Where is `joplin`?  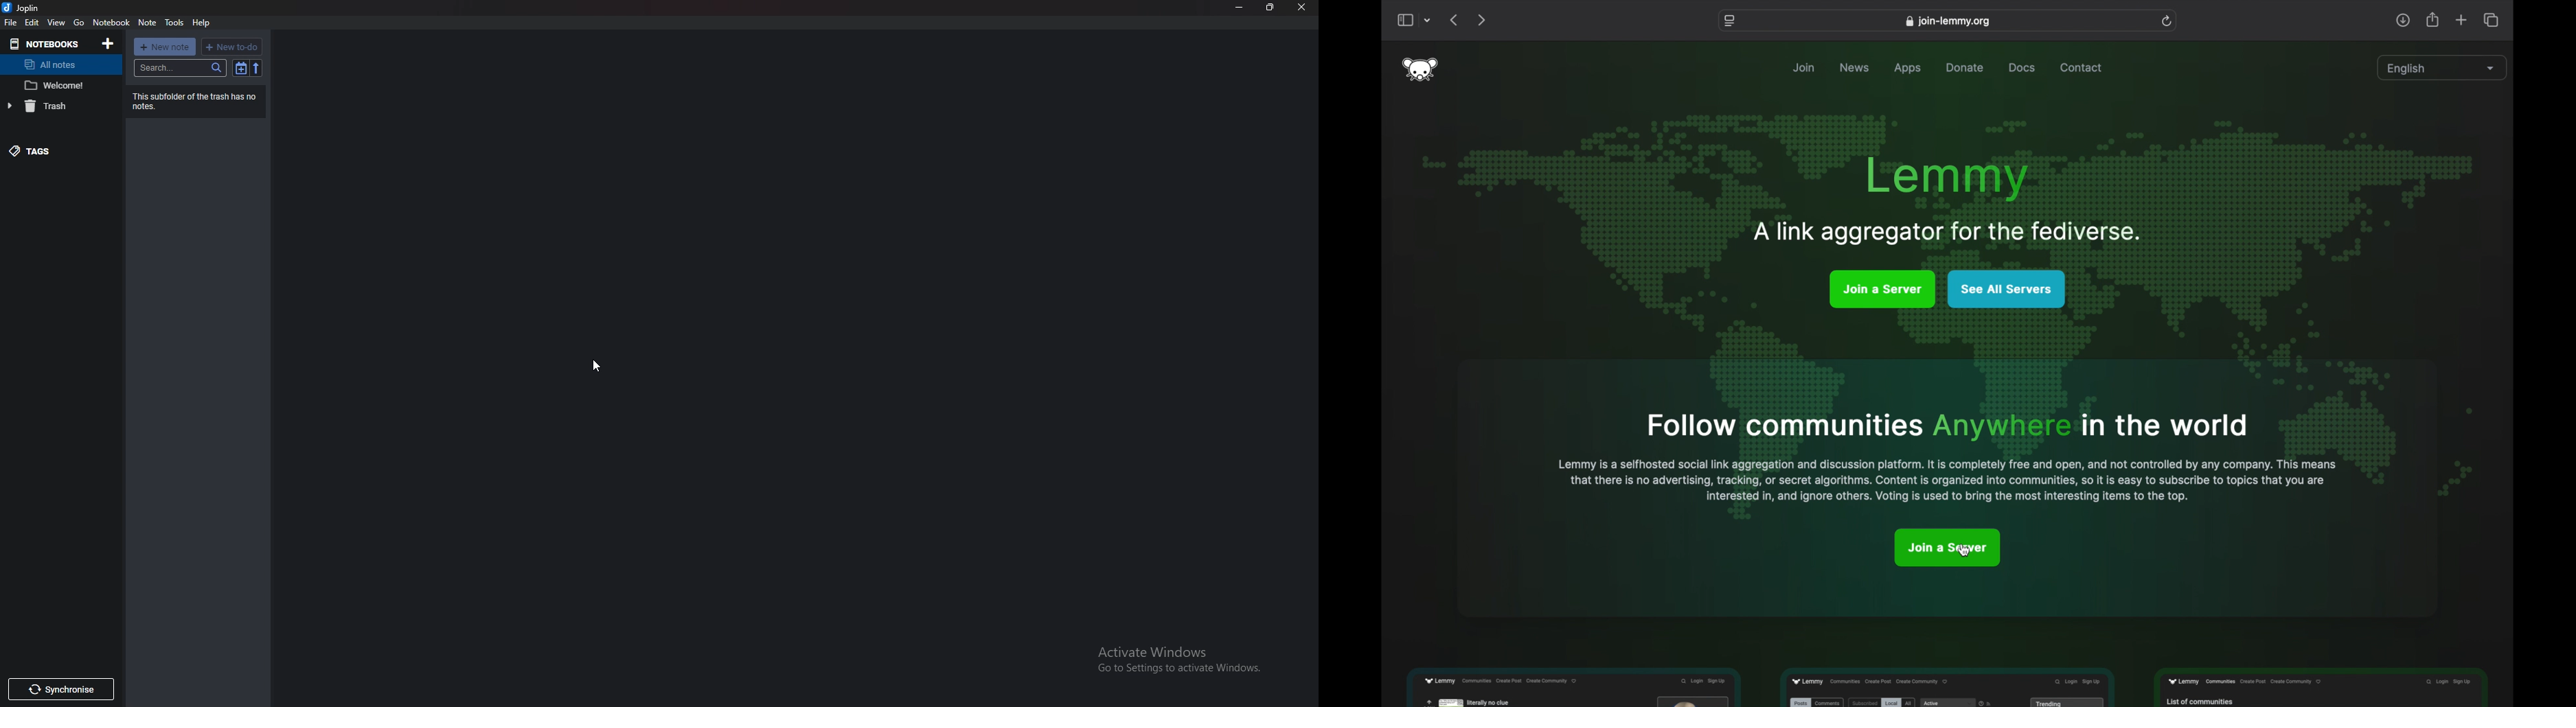
joplin is located at coordinates (22, 7).